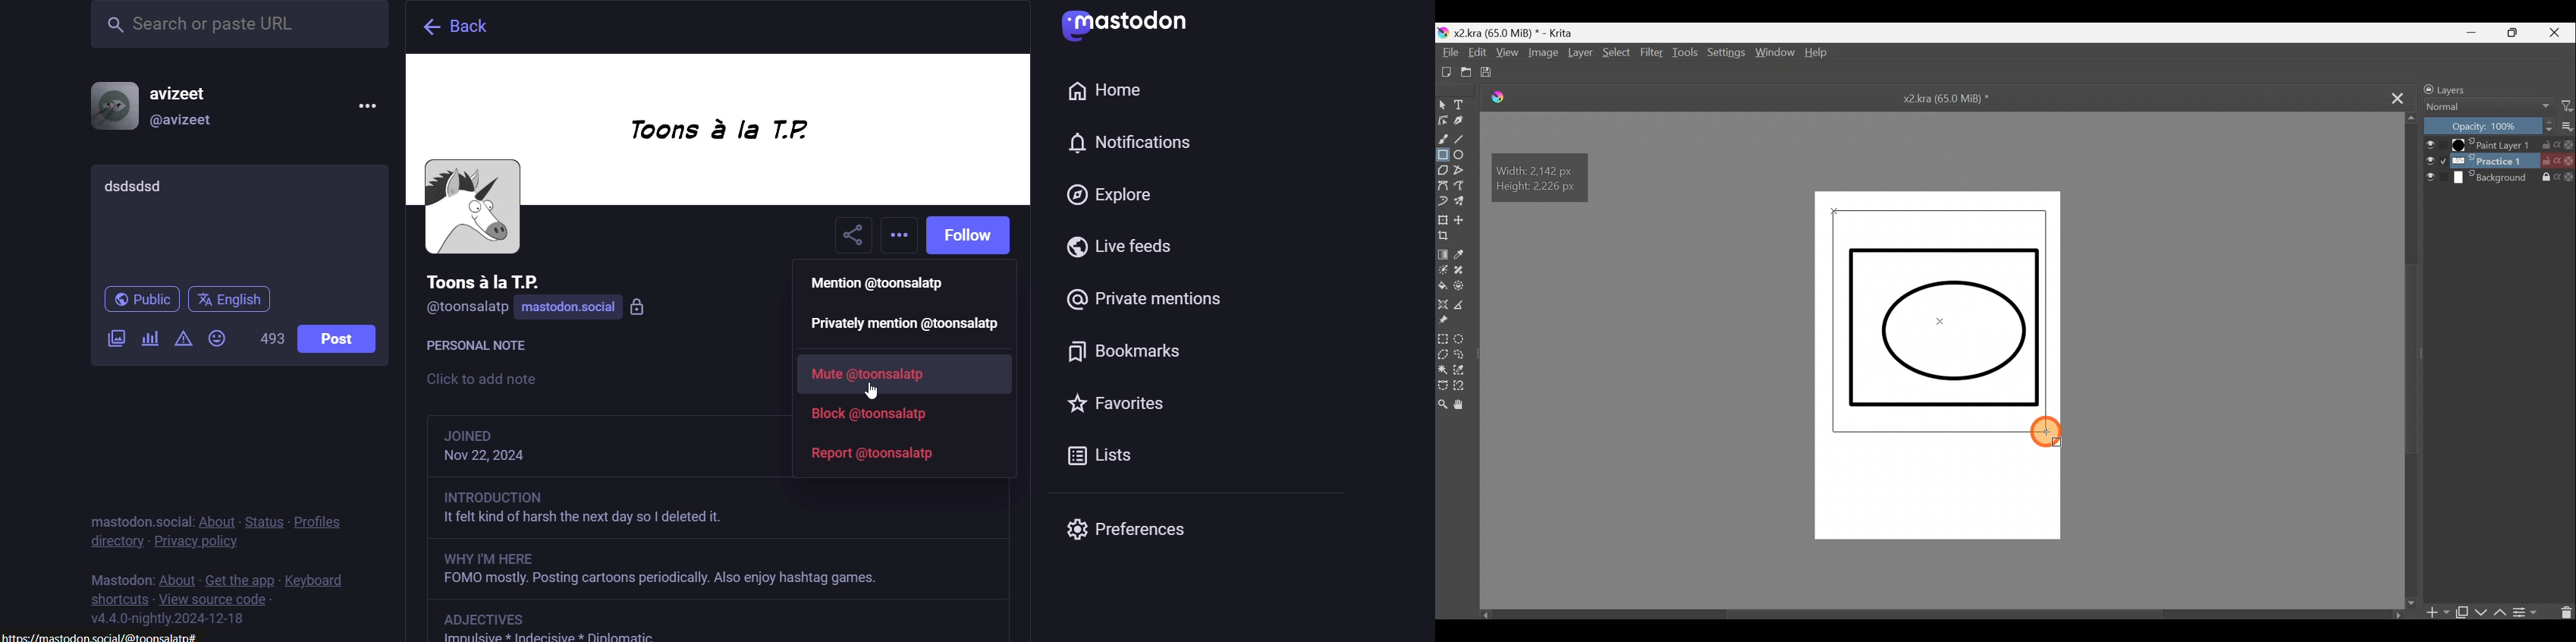 The image size is (2576, 644). What do you see at coordinates (451, 27) in the screenshot?
I see `back` at bounding box center [451, 27].